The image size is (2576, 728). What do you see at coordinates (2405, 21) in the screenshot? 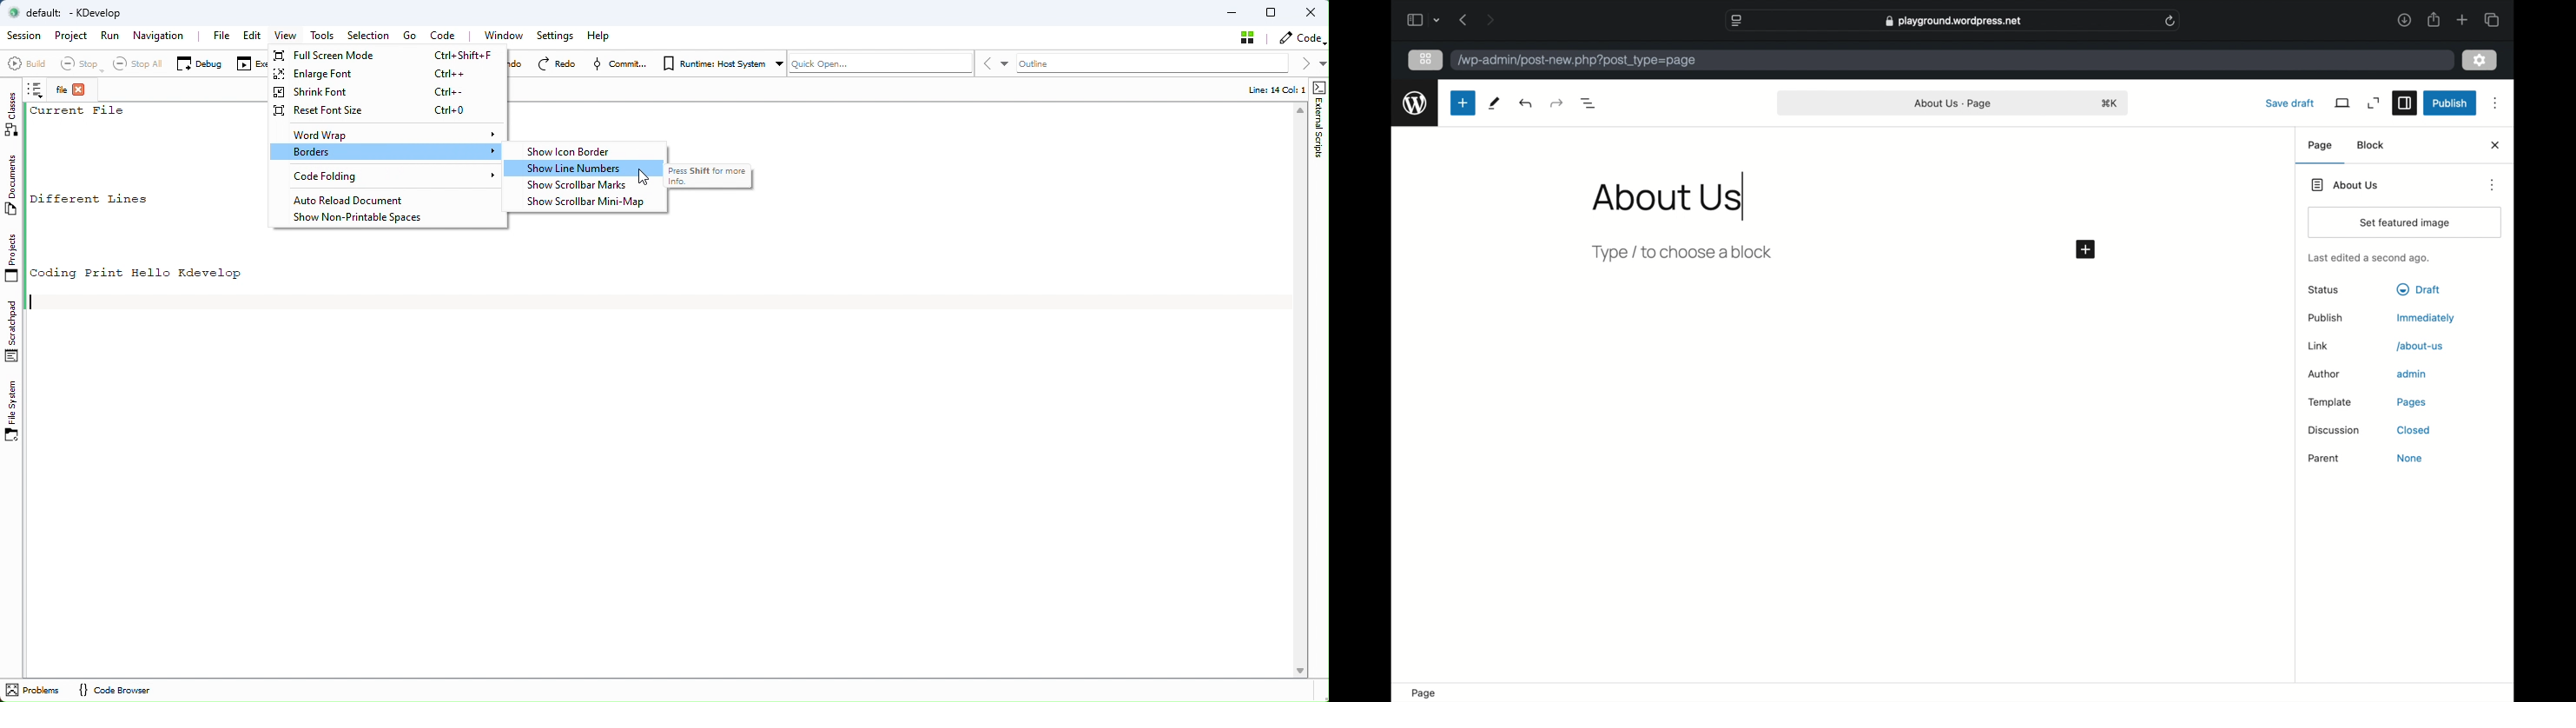
I see `downloads` at bounding box center [2405, 21].